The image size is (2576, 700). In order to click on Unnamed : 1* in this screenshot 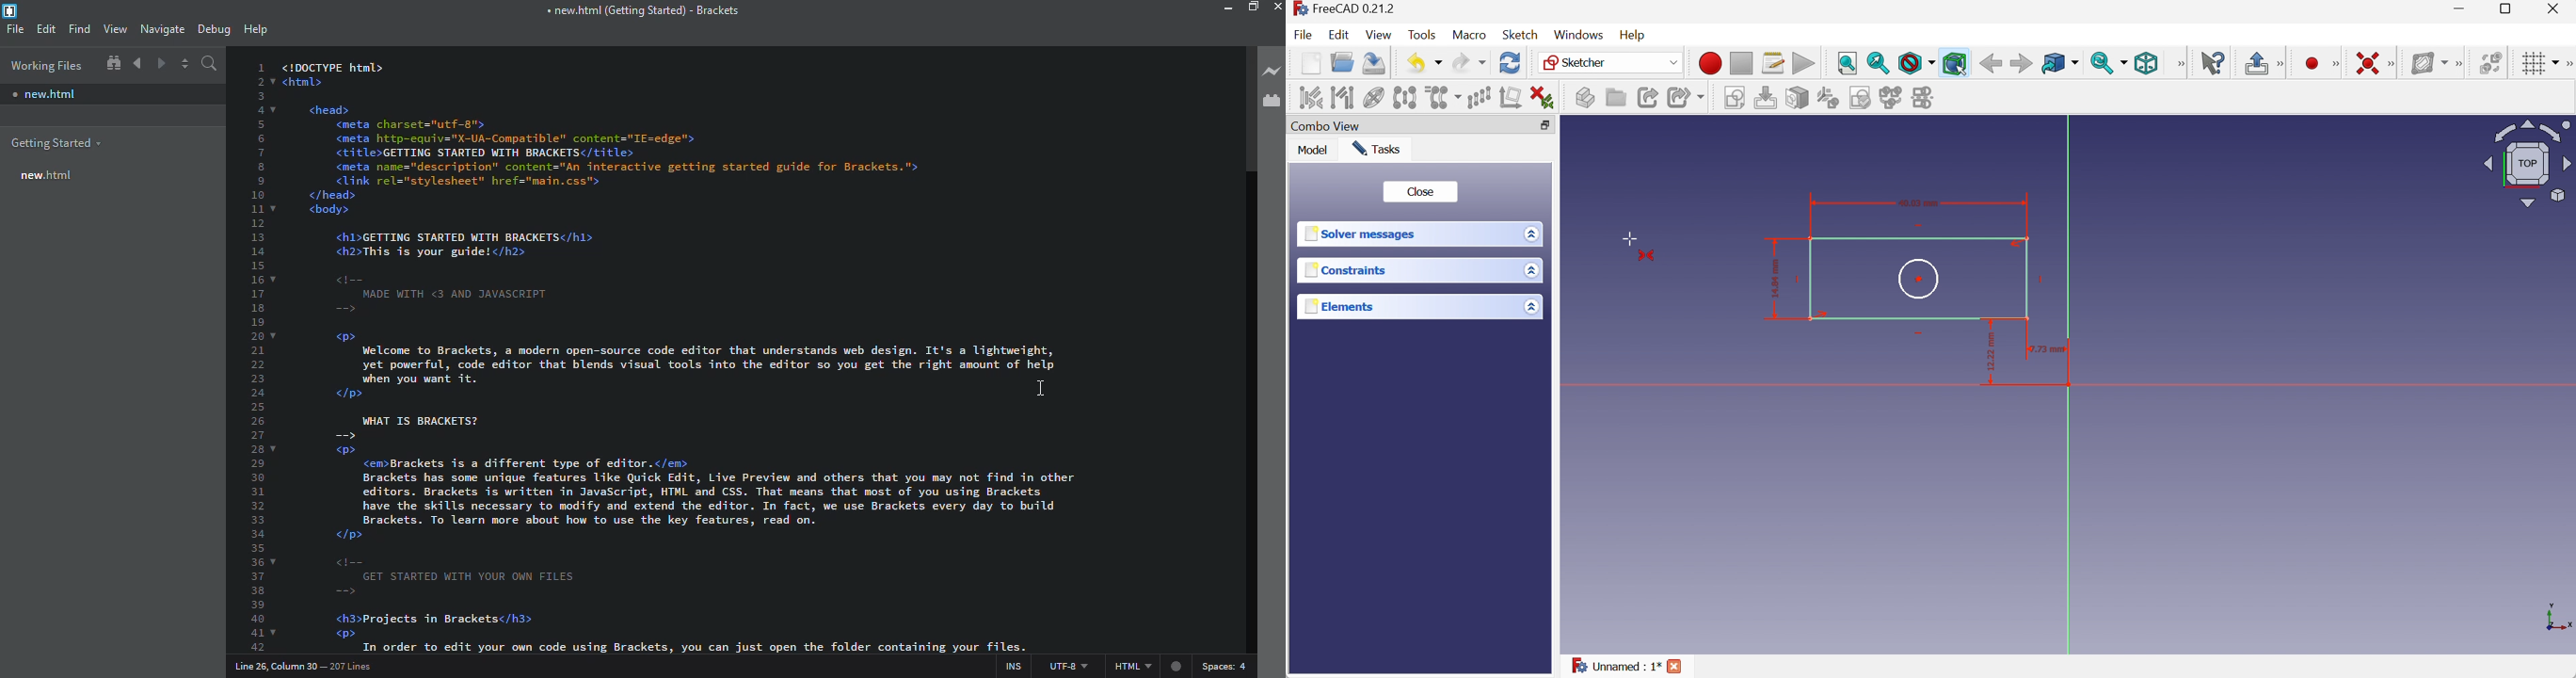, I will do `click(1616, 664)`.